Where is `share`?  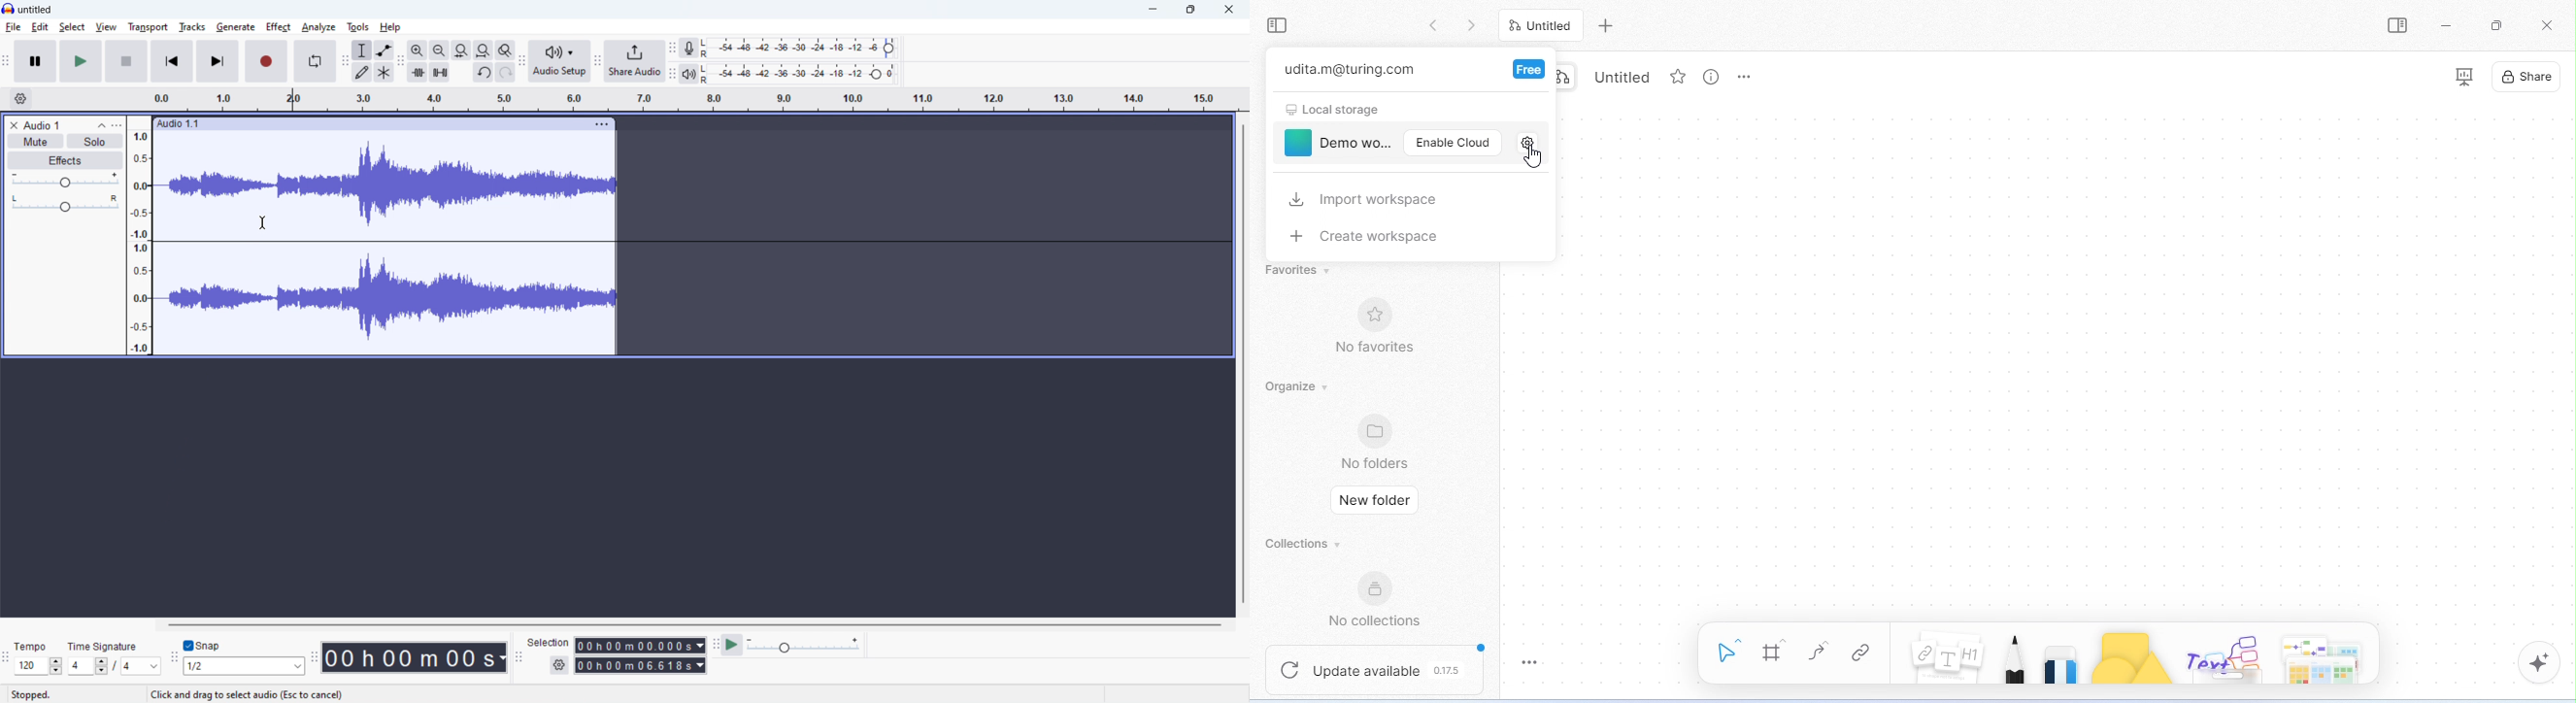 share is located at coordinates (2527, 79).